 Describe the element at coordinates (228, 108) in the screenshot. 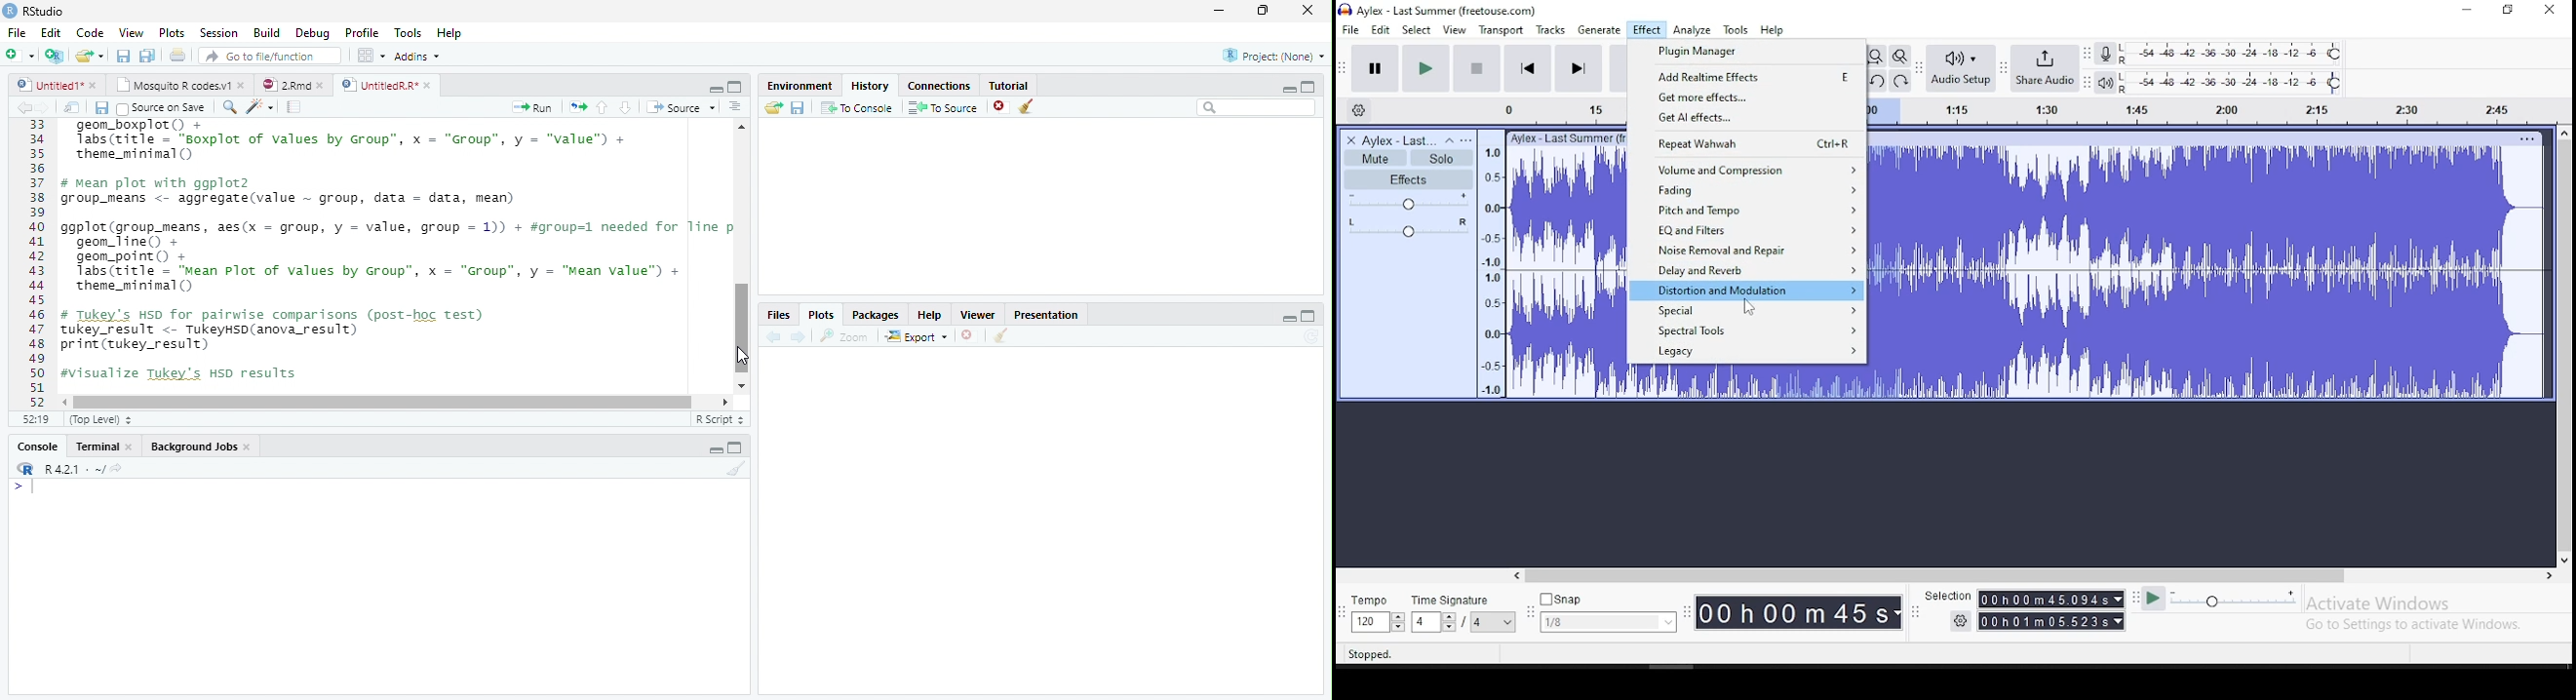

I see `Zoom In` at that location.